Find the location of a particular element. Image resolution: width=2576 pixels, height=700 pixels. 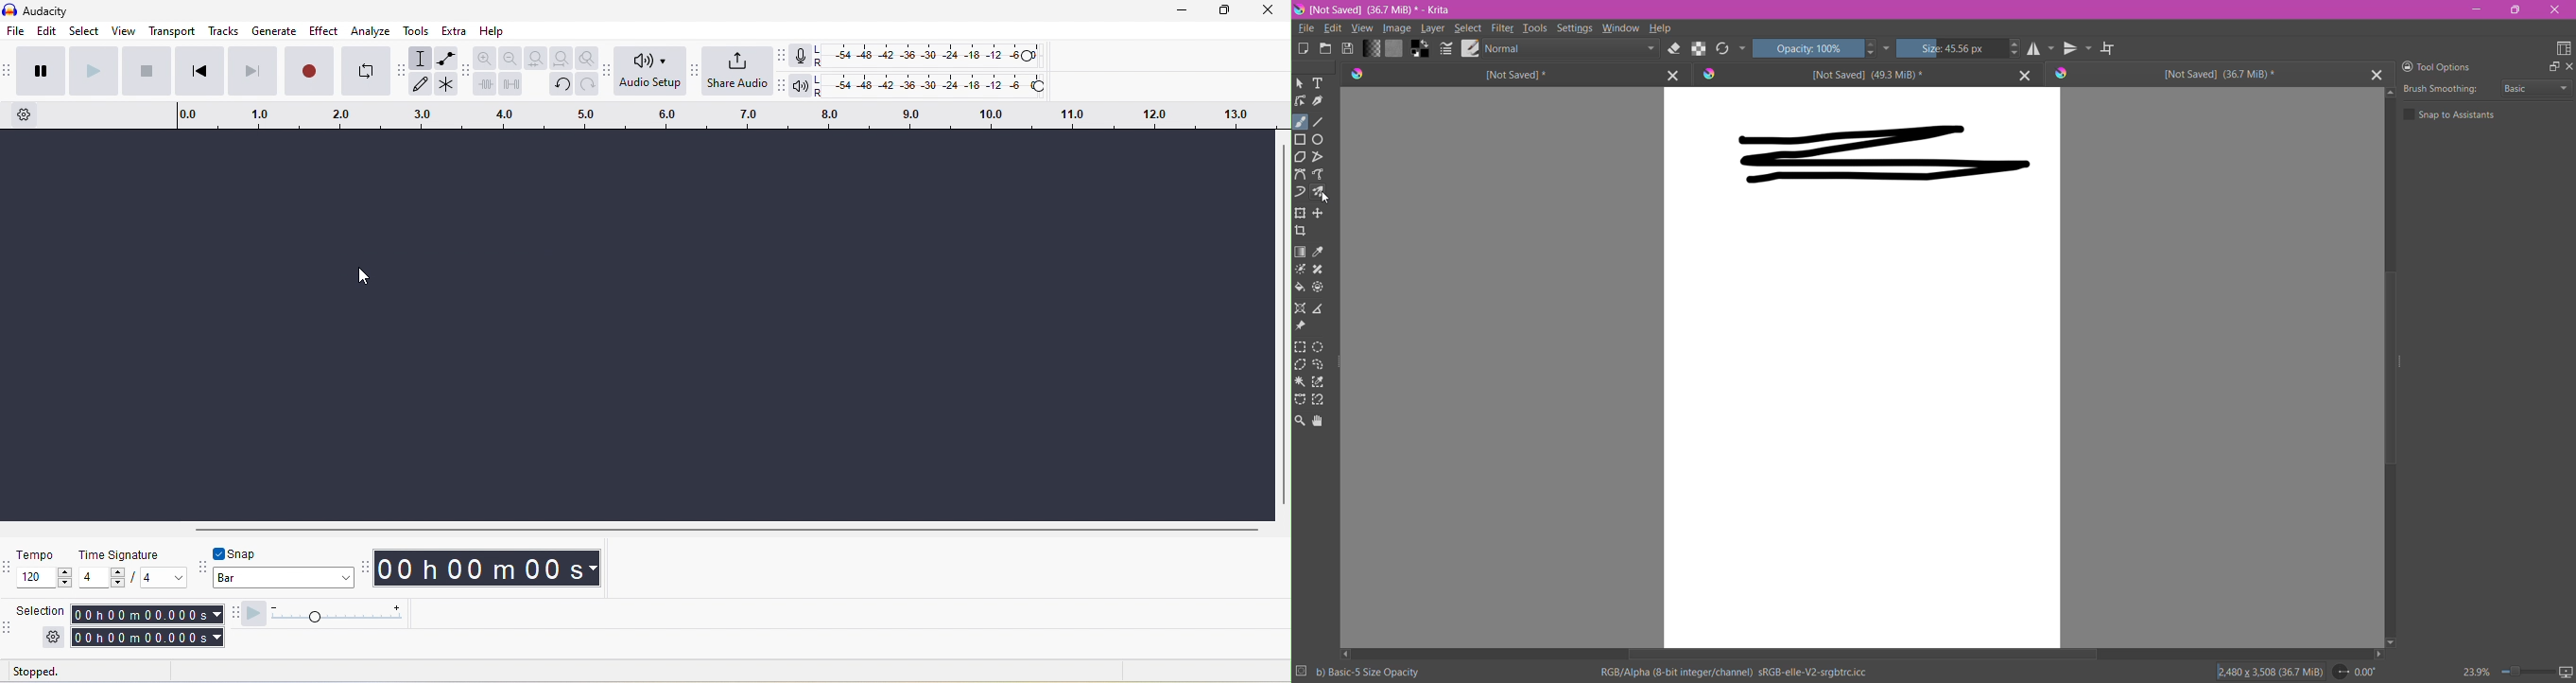

Similar Color Selection Tool is located at coordinates (1318, 382).